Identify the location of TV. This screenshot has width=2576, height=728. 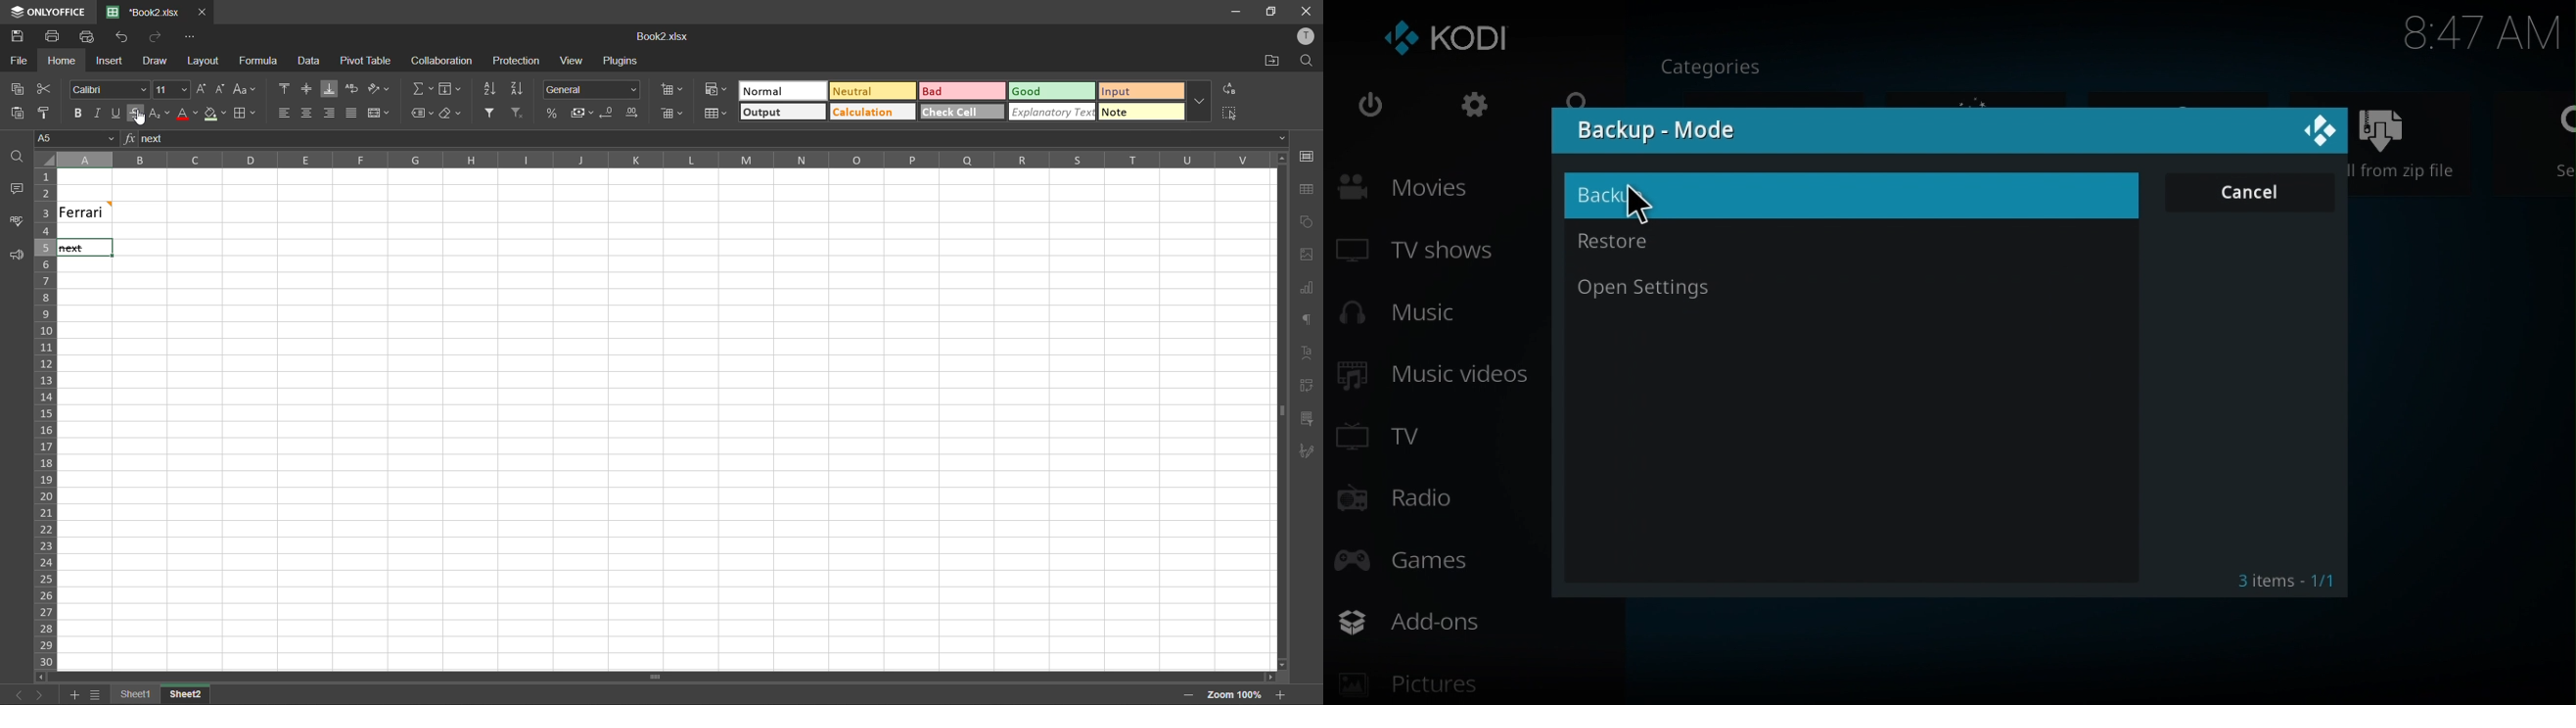
(1393, 433).